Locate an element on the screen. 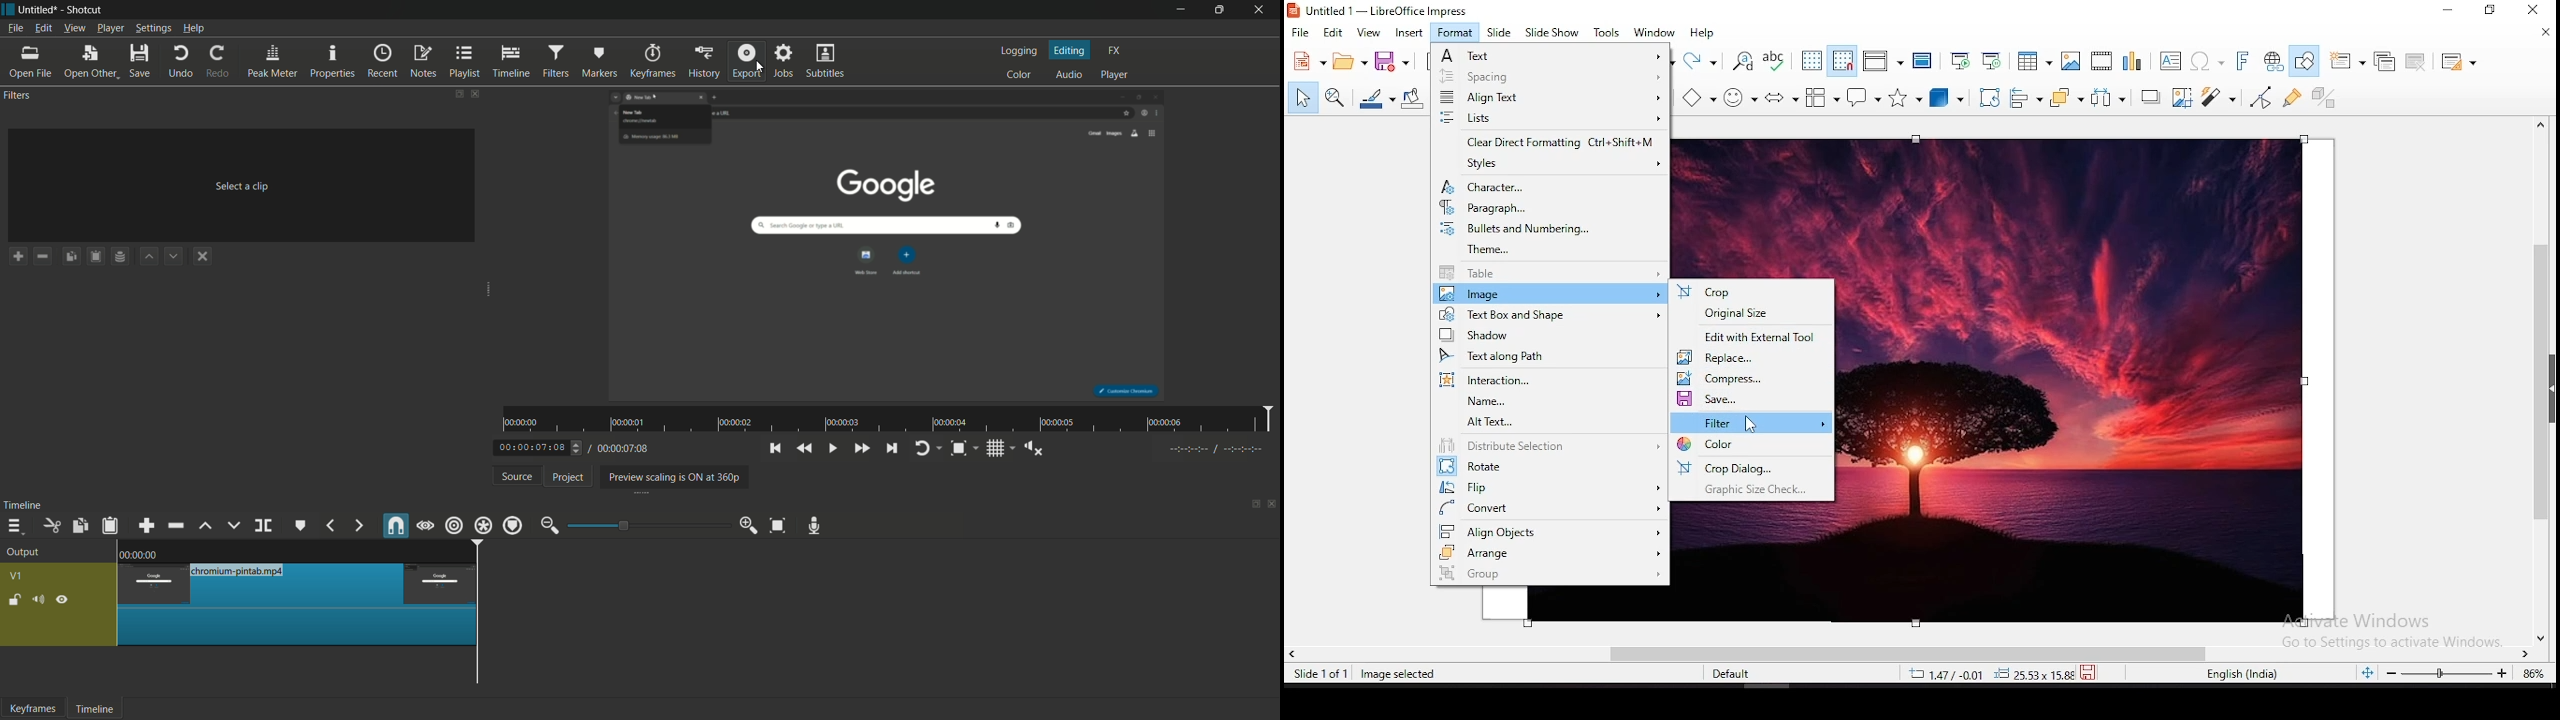  image is located at coordinates (1548, 294).